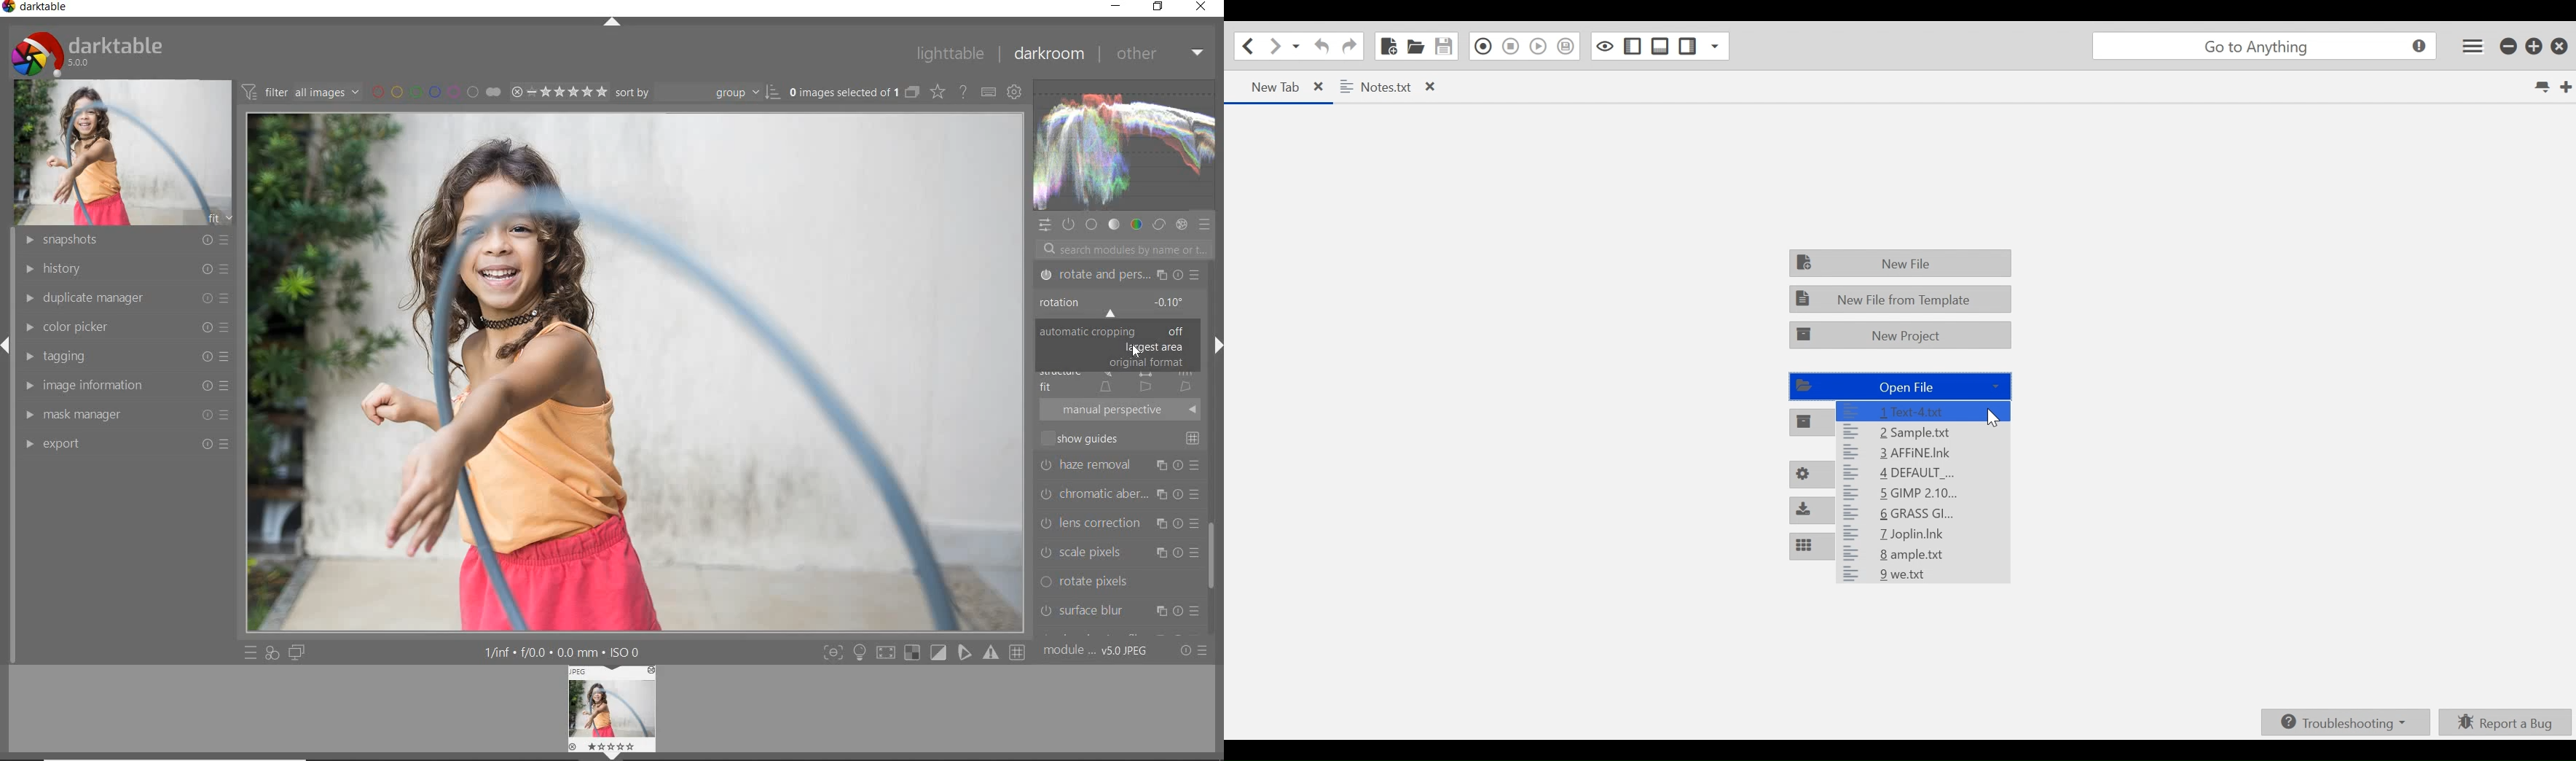 The image size is (2576, 784). I want to click on system name, so click(36, 9).